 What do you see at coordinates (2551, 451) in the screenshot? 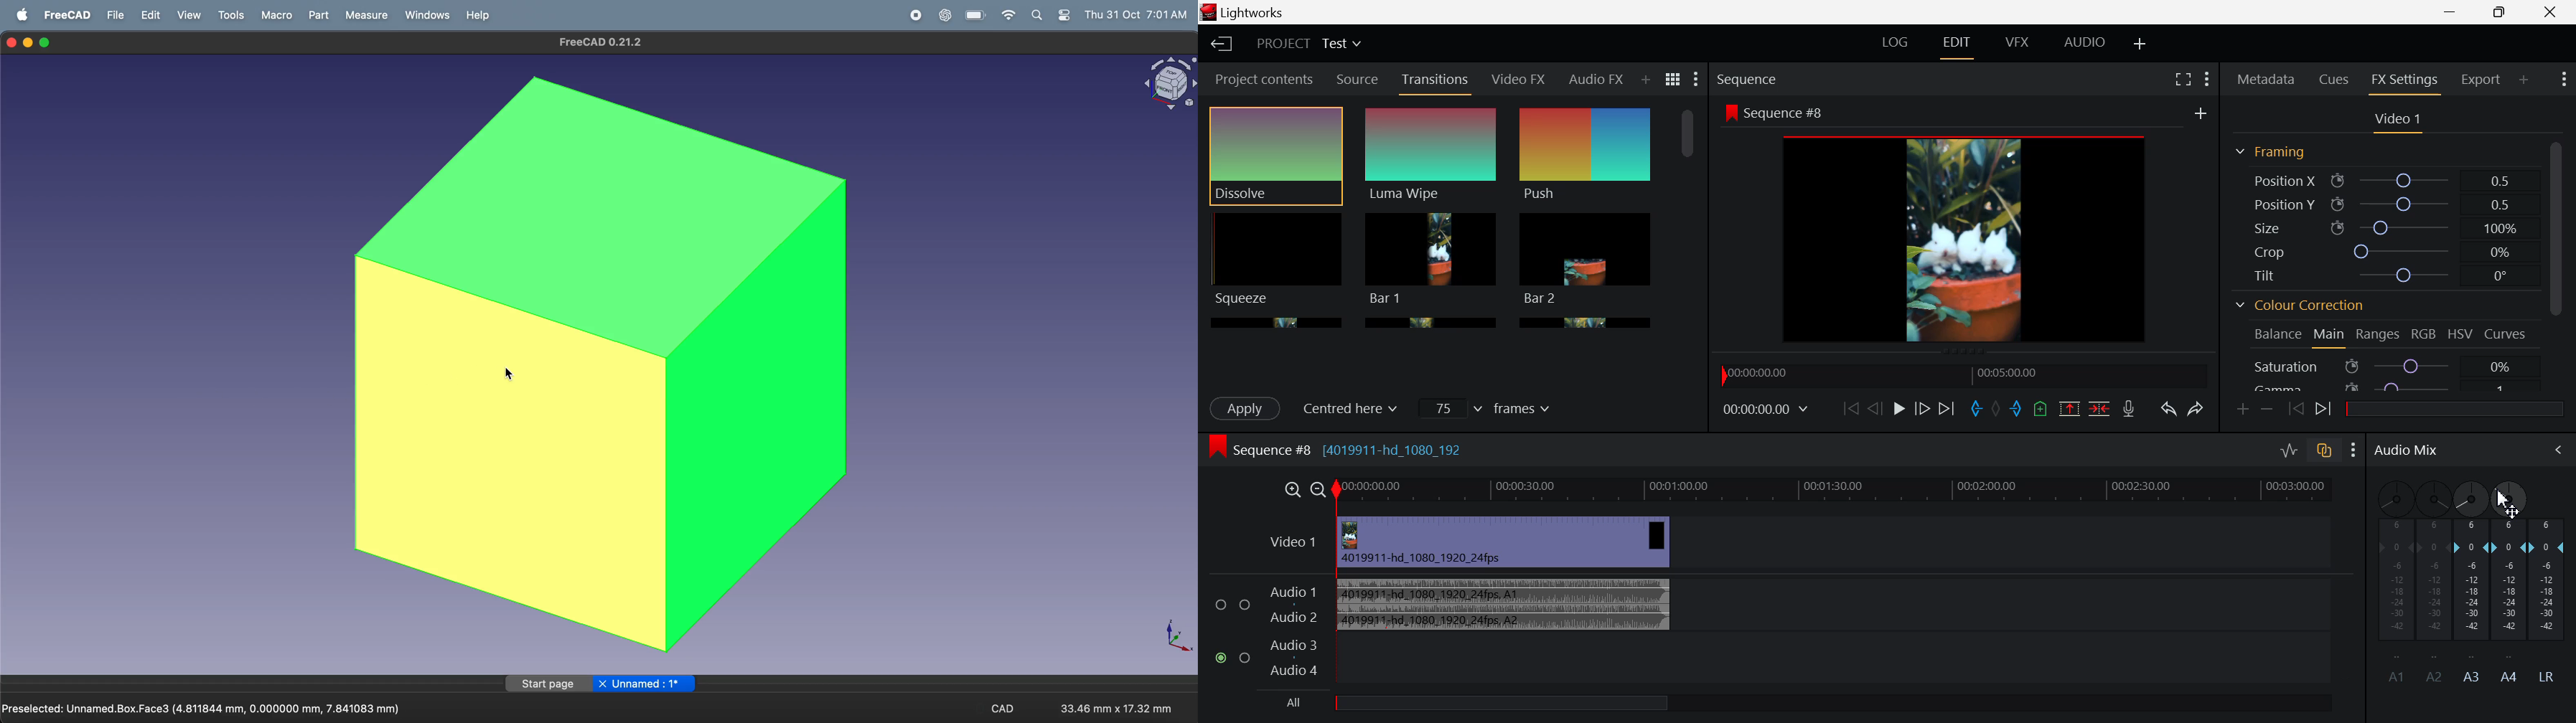
I see `Cursor on Audio Mix` at bounding box center [2551, 451].